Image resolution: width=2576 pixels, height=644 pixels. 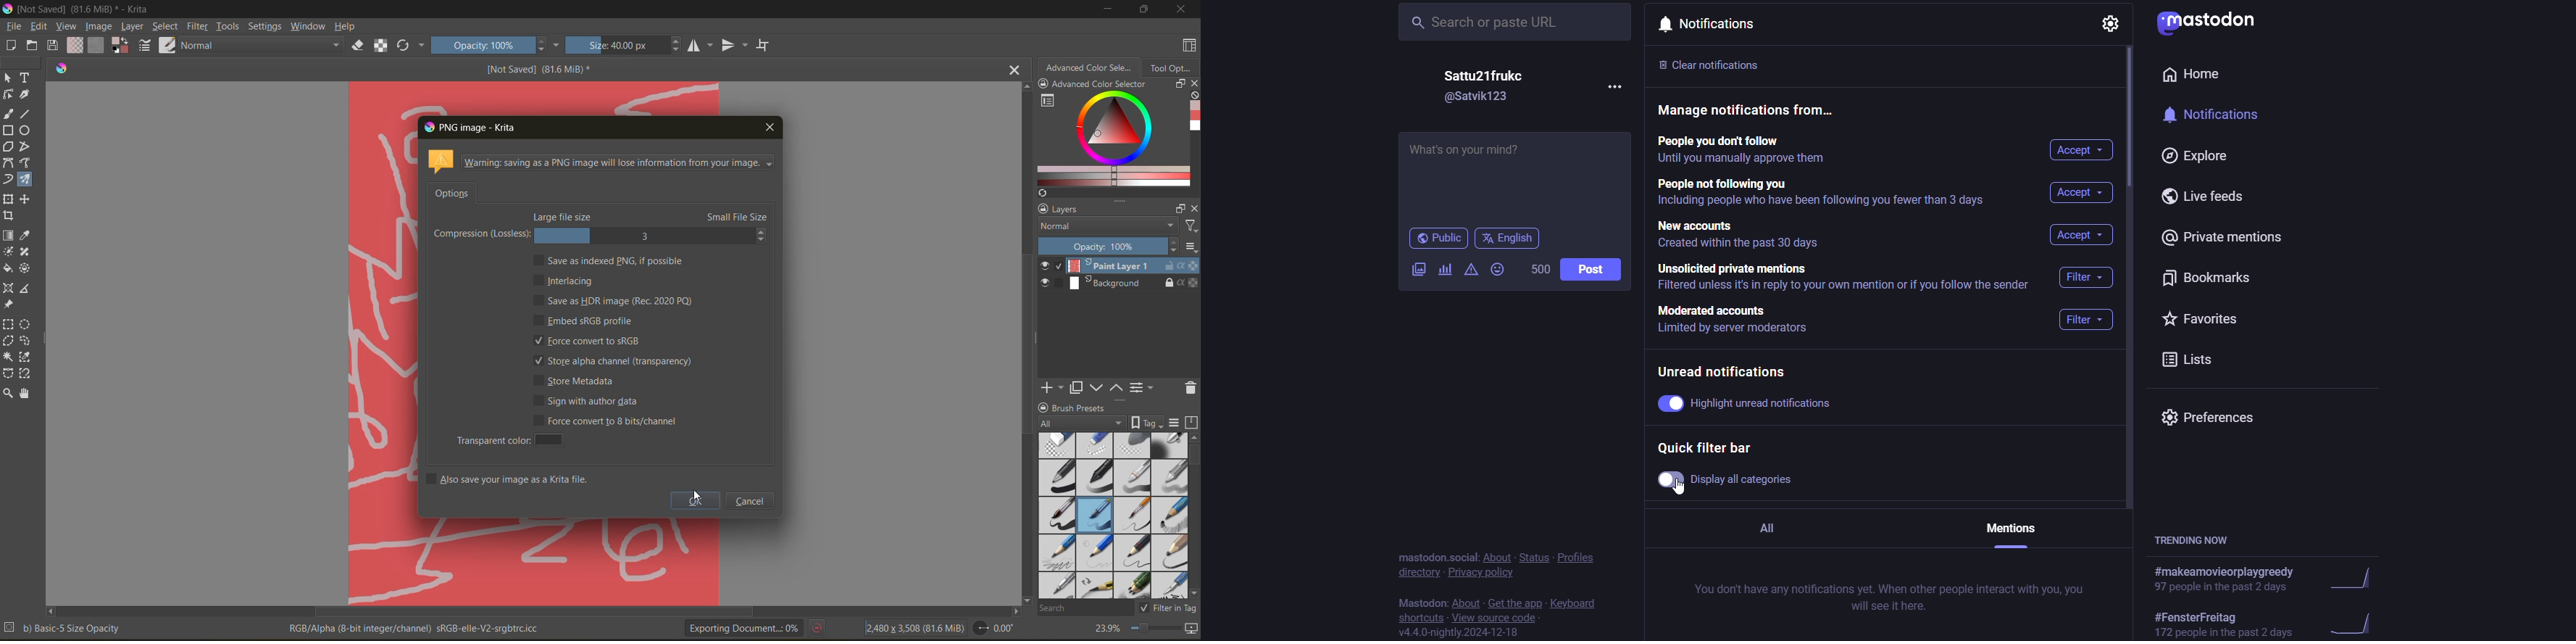 I want to click on filters, so click(x=1190, y=227).